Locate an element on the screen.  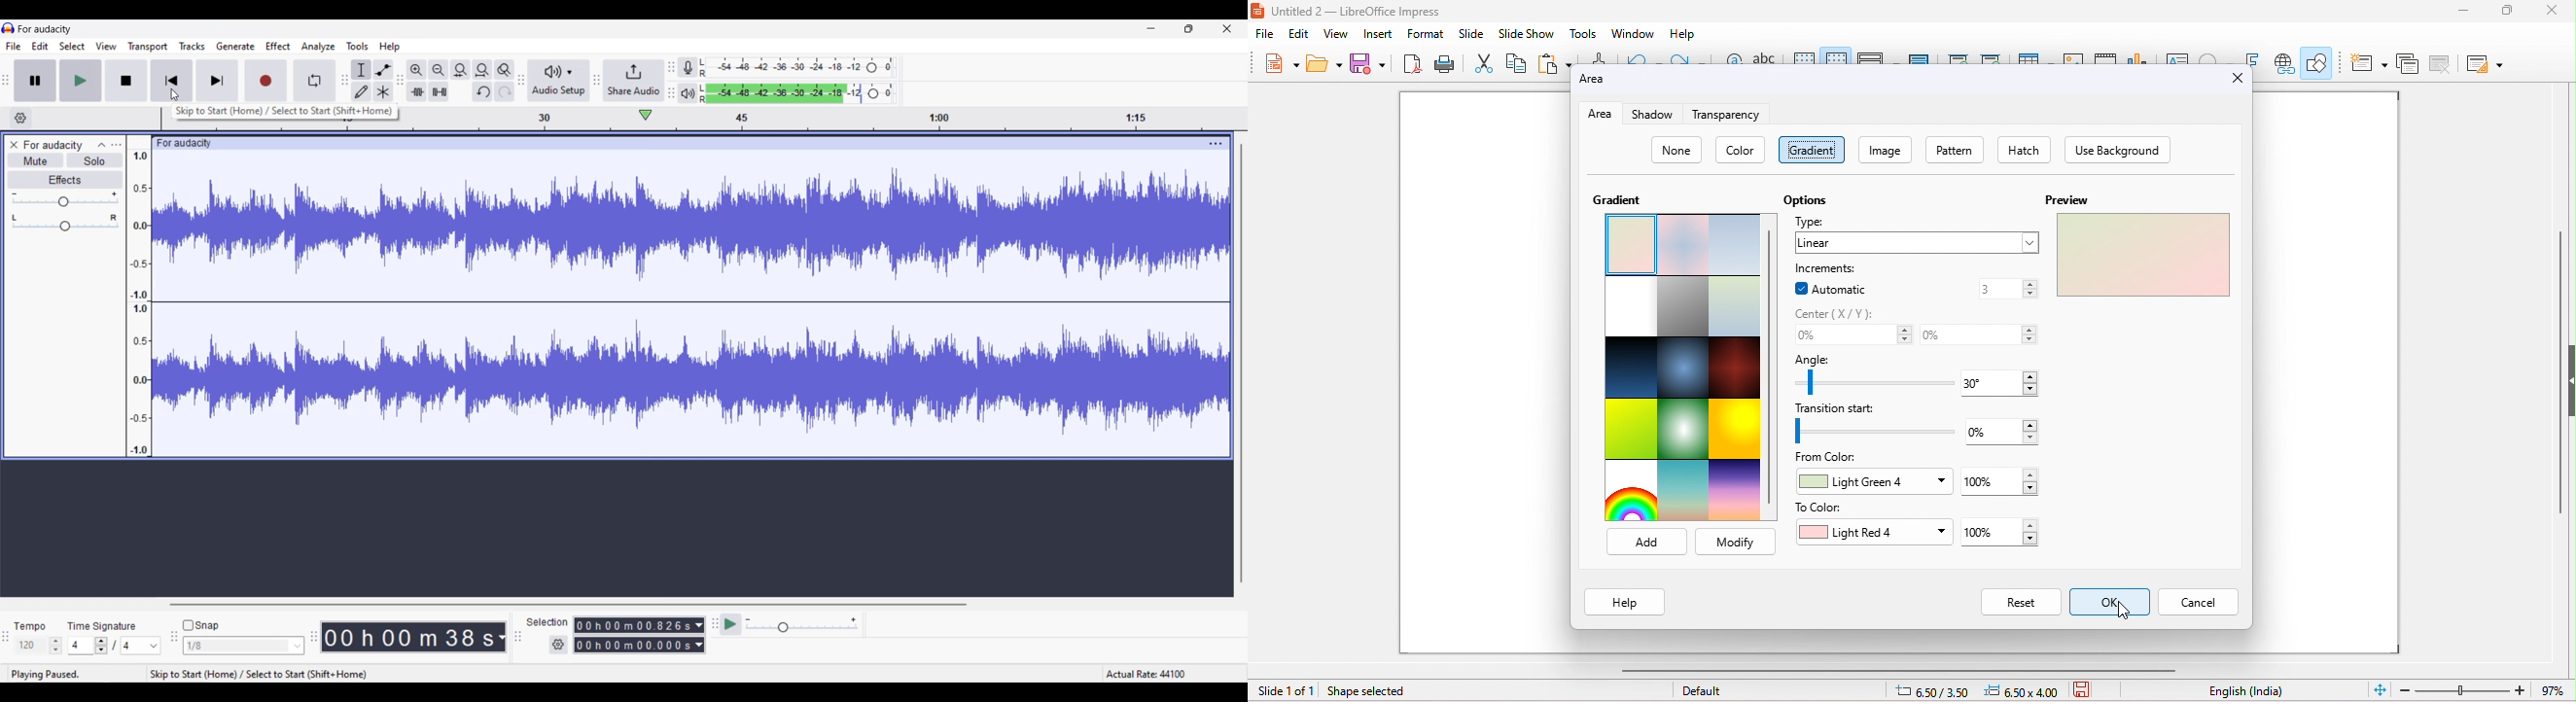
Skip/Select to start is located at coordinates (172, 81).